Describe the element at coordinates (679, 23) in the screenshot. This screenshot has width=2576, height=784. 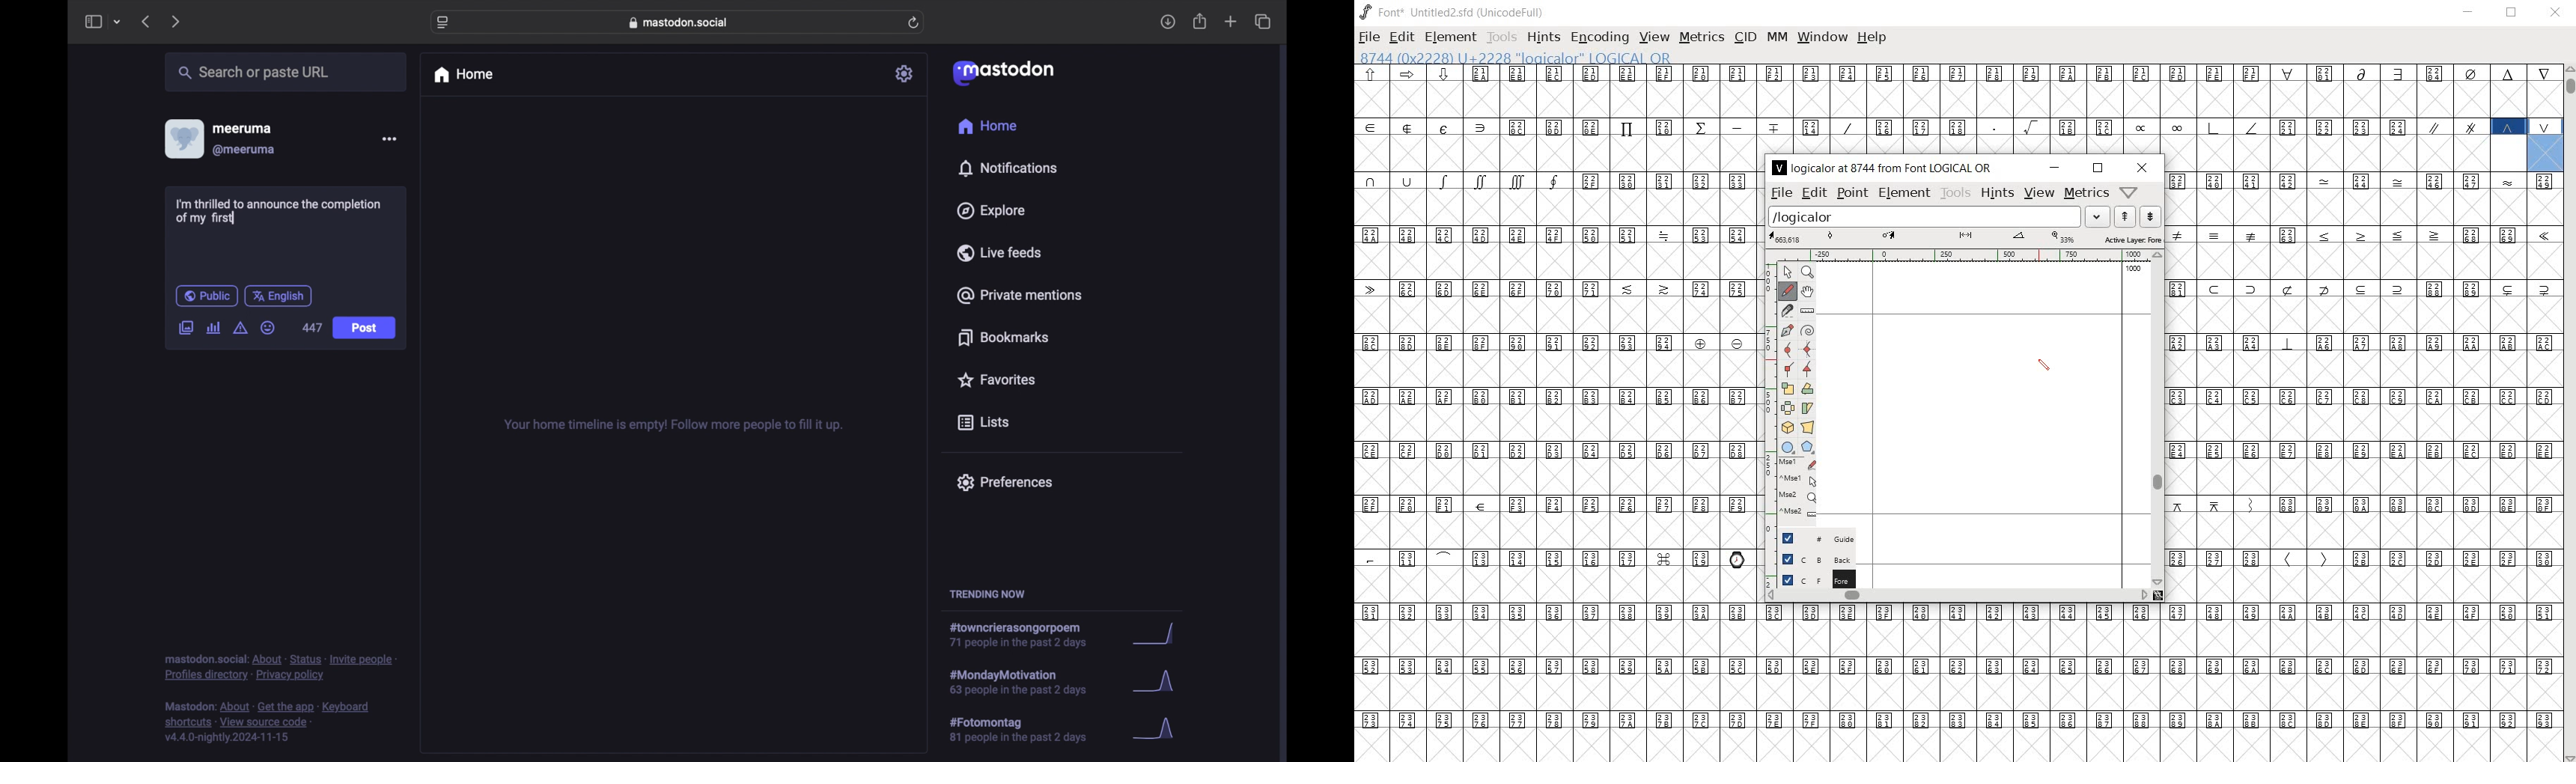
I see `web address` at that location.